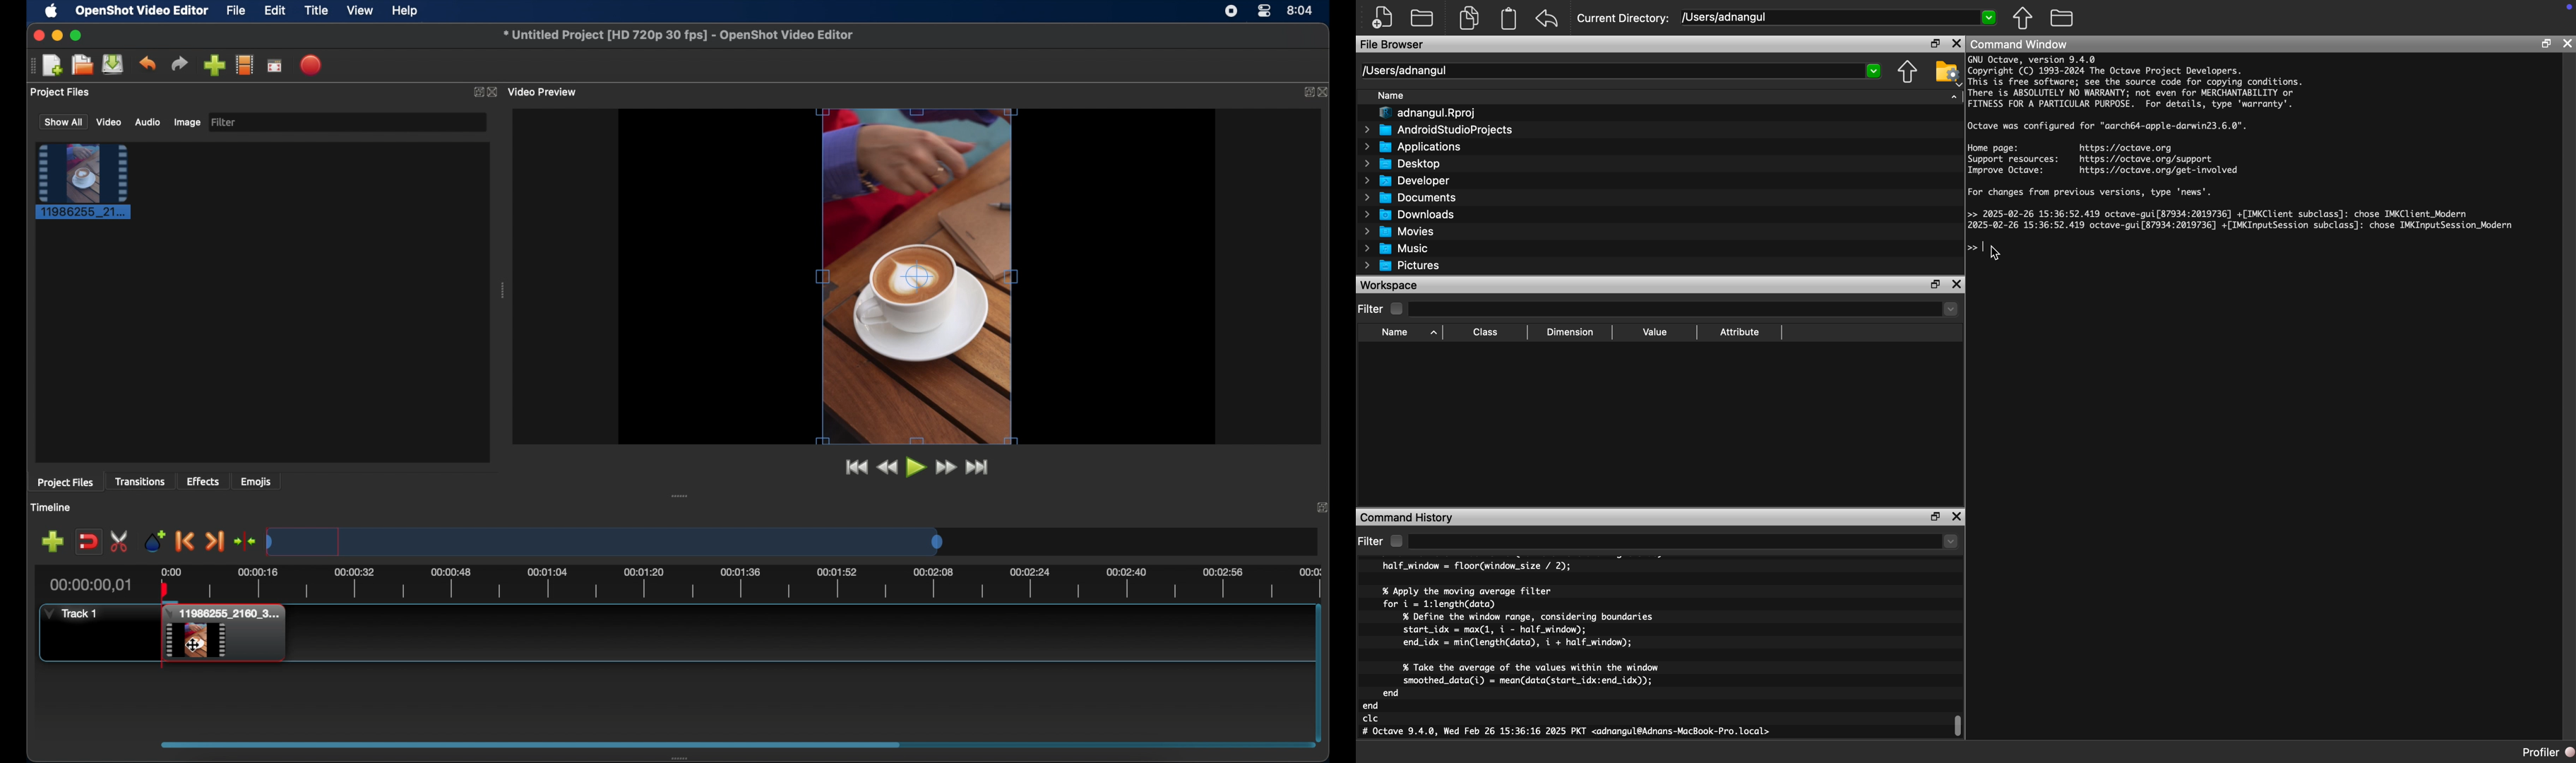 This screenshot has height=784, width=2576. I want to click on save project, so click(114, 64).